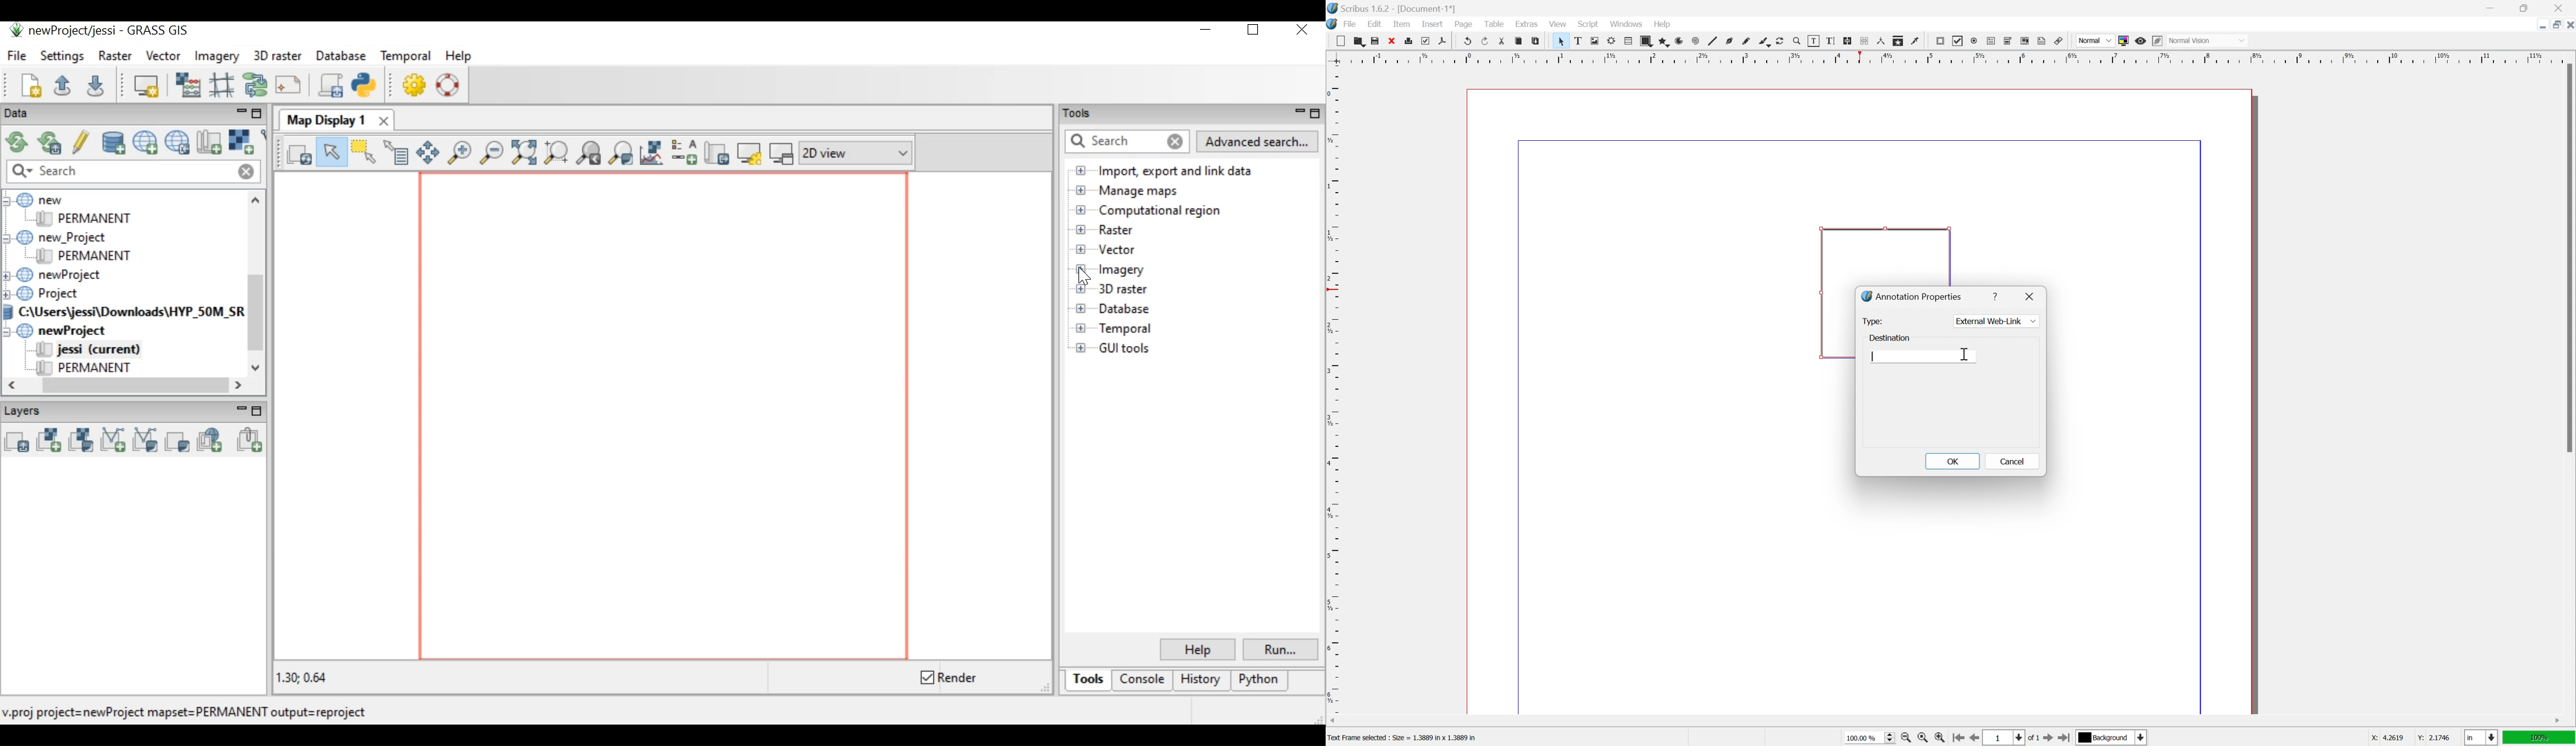 The image size is (2576, 756). What do you see at coordinates (1442, 41) in the screenshot?
I see `save as pdf` at bounding box center [1442, 41].